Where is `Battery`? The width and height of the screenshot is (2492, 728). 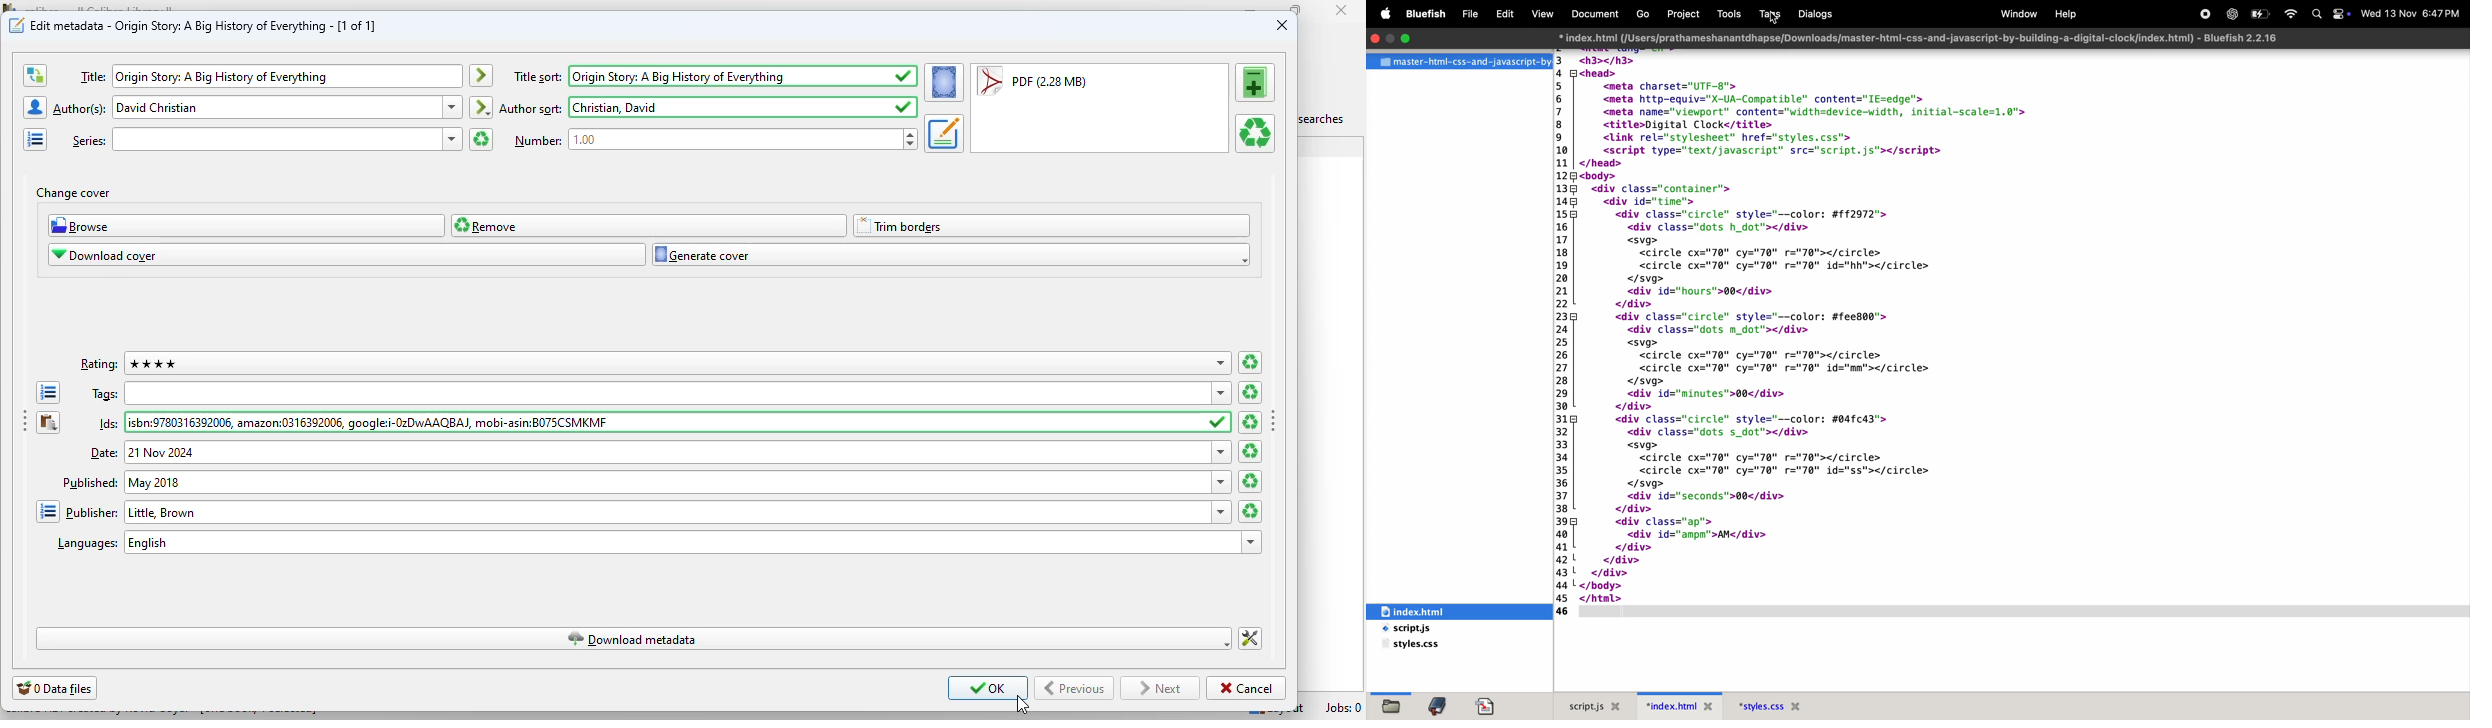
Battery is located at coordinates (2262, 13).